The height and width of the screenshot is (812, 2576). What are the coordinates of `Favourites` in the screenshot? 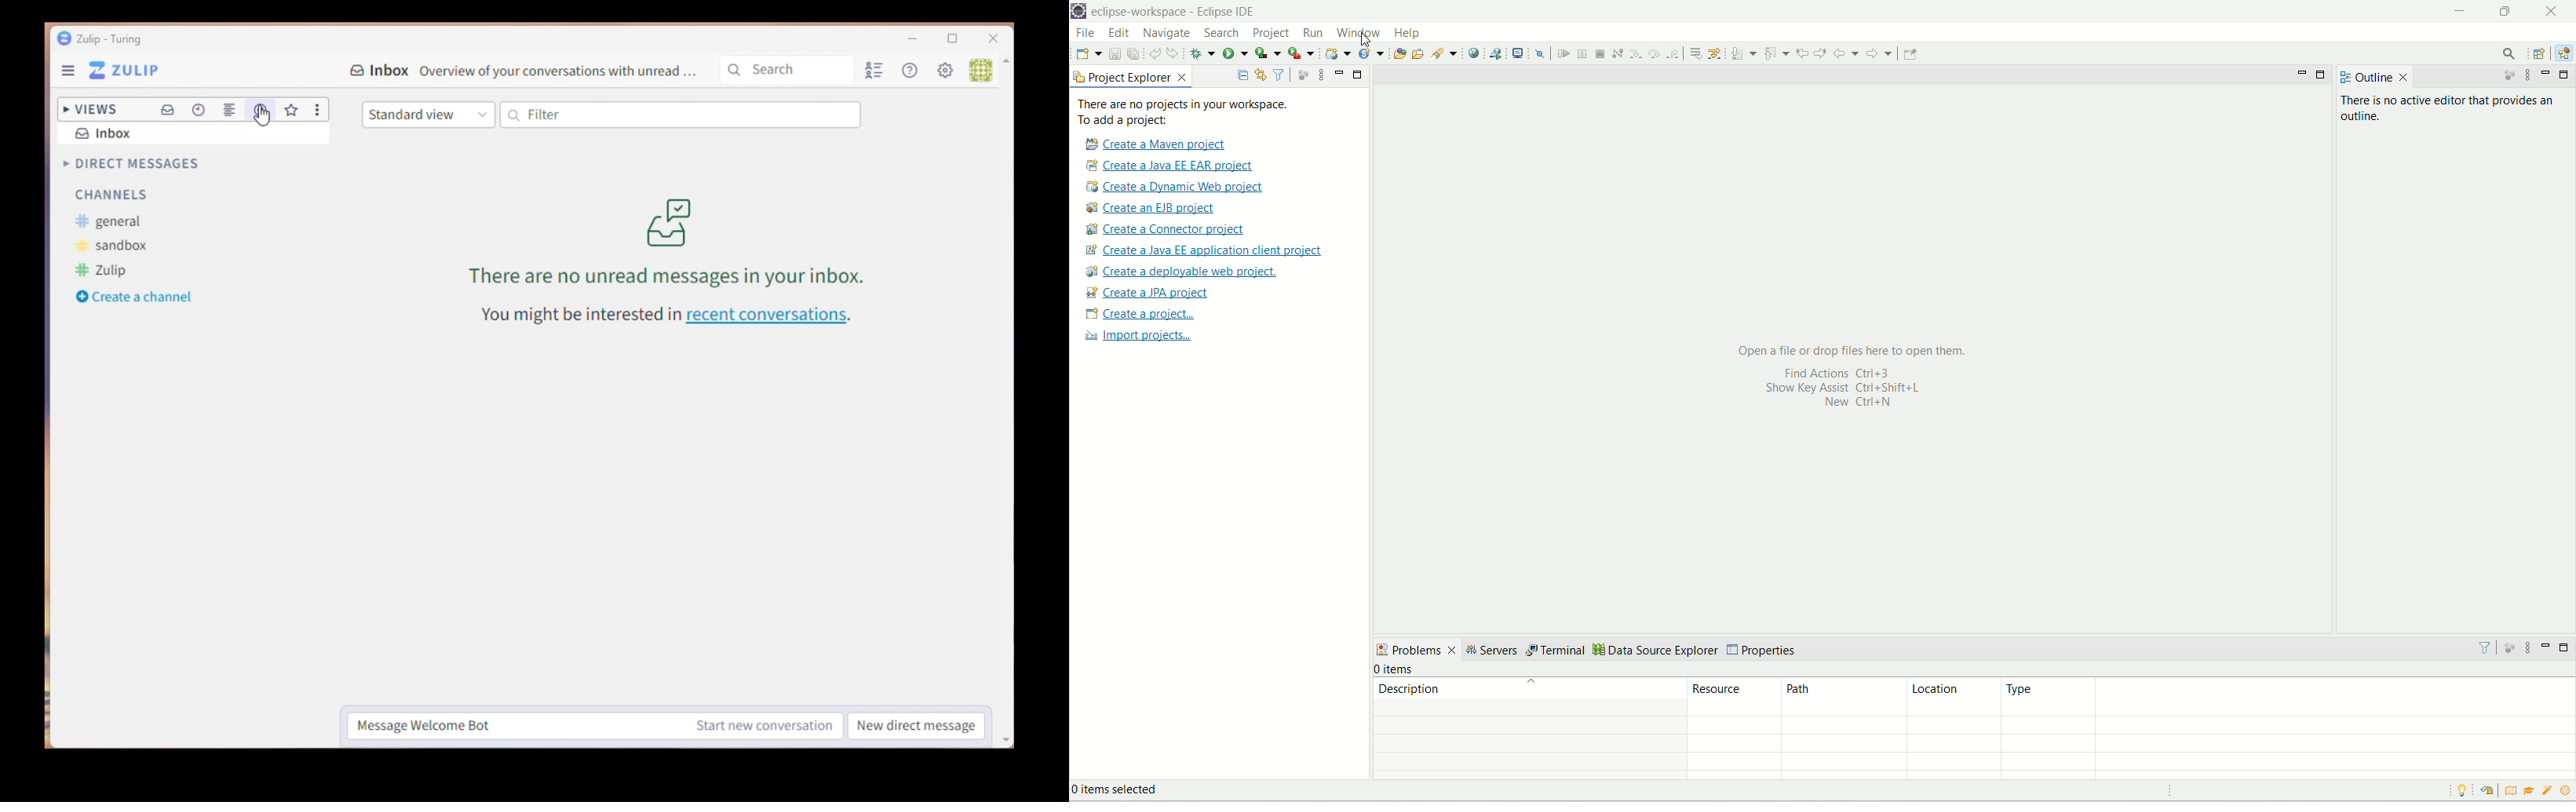 It's located at (293, 111).